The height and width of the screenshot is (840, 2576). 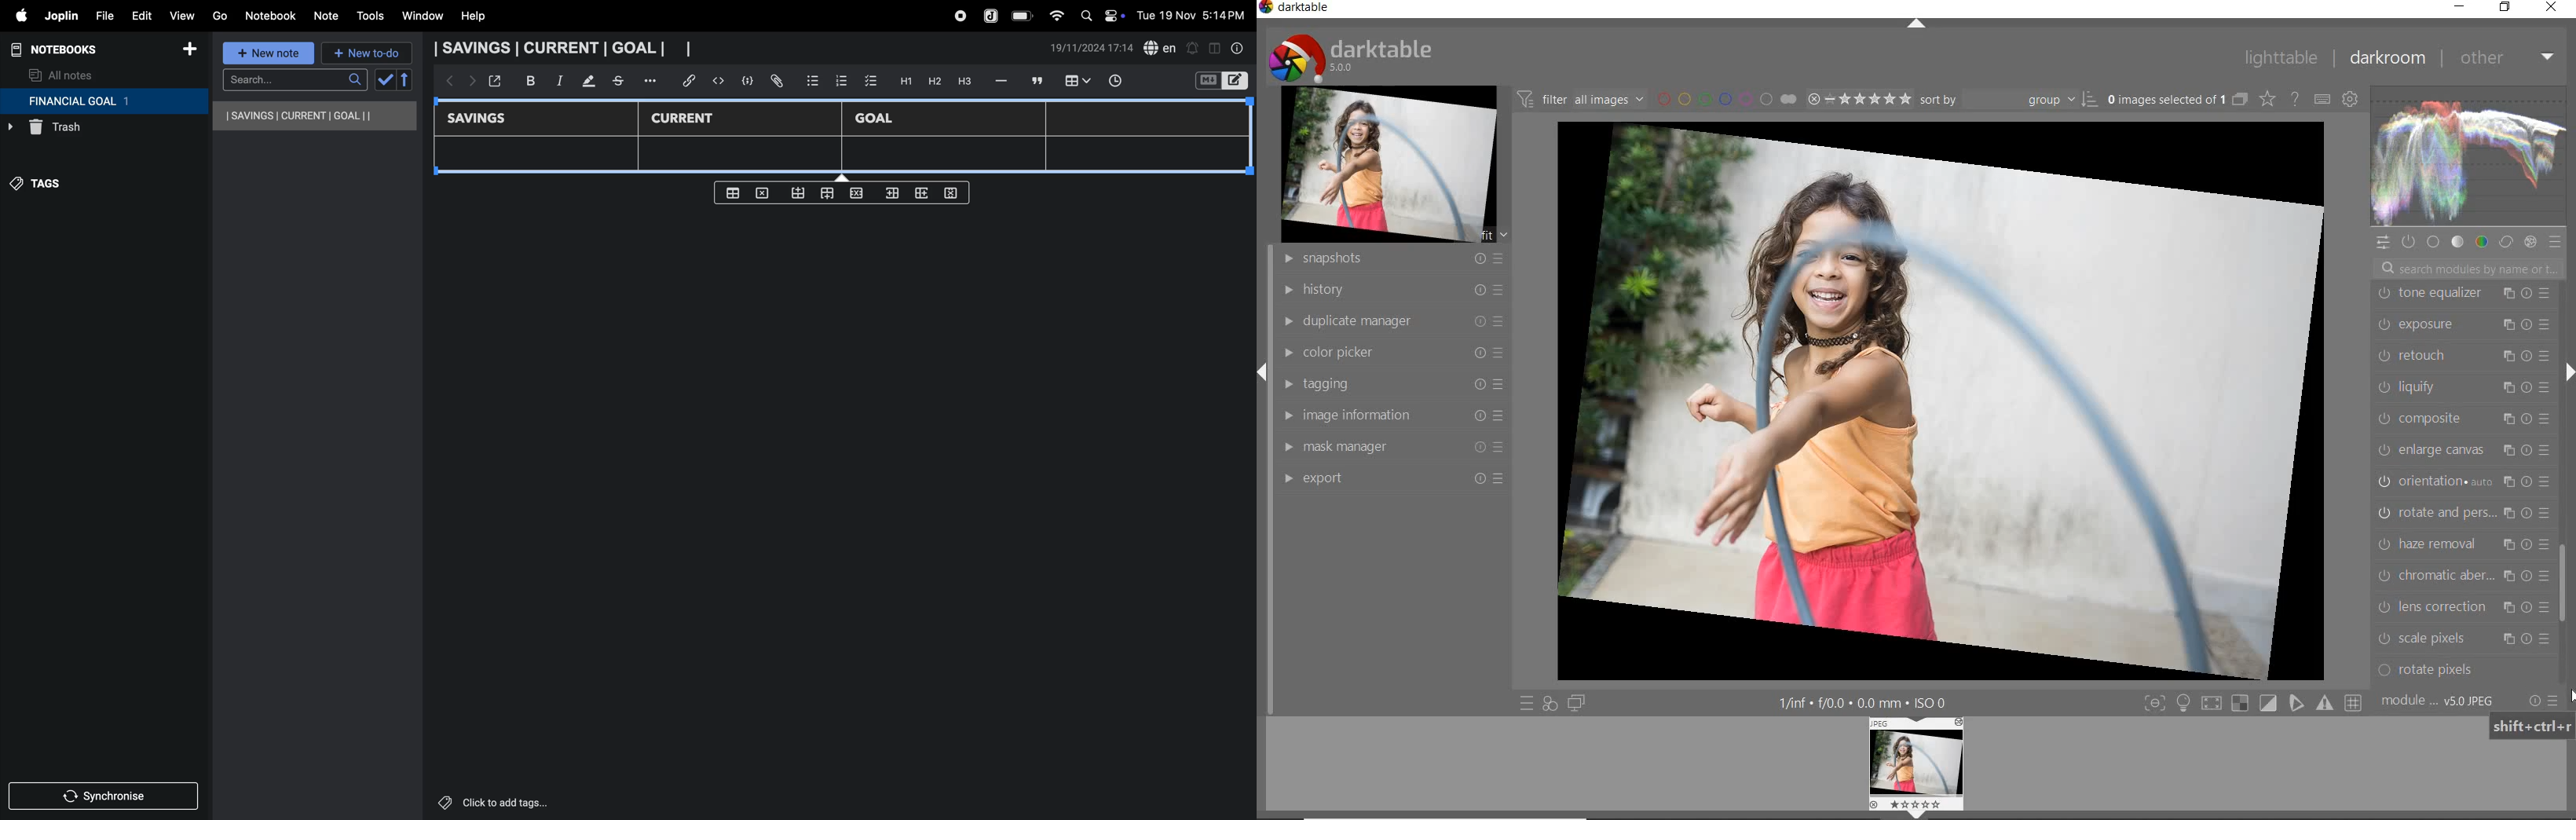 What do you see at coordinates (952, 192) in the screenshot?
I see `delete rows` at bounding box center [952, 192].